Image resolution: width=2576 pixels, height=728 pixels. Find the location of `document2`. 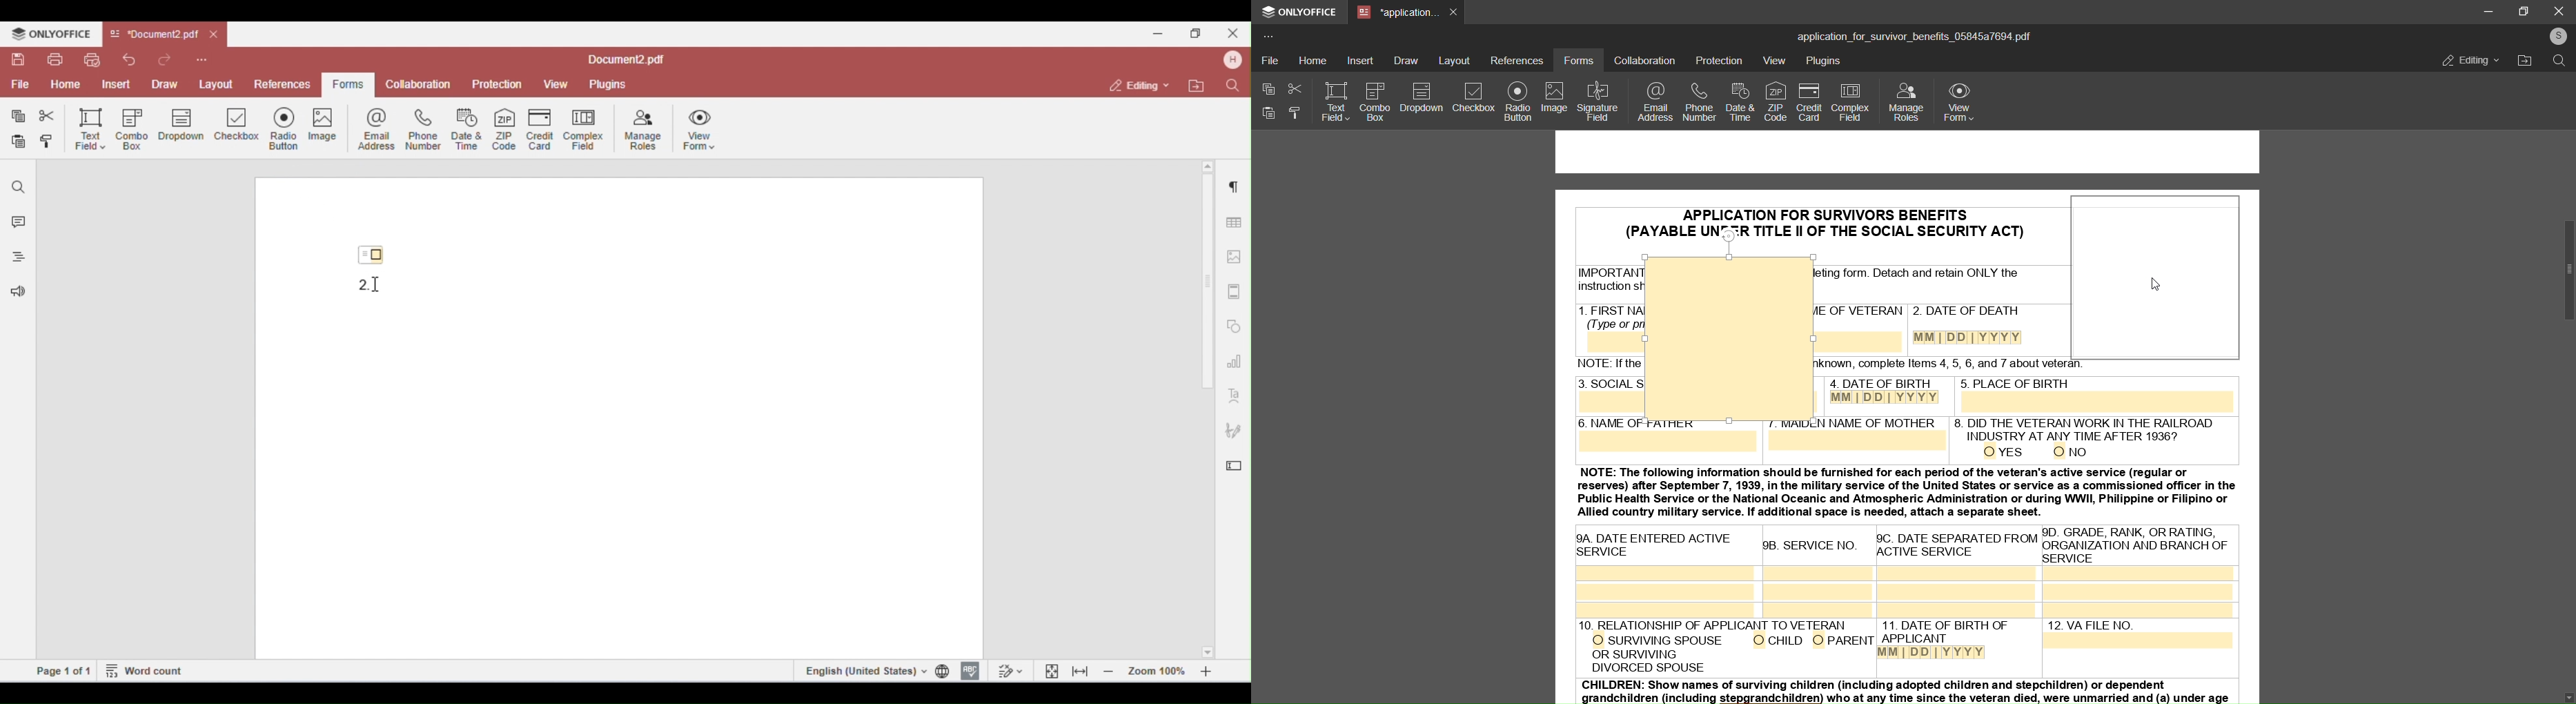

document2 is located at coordinates (626, 60).